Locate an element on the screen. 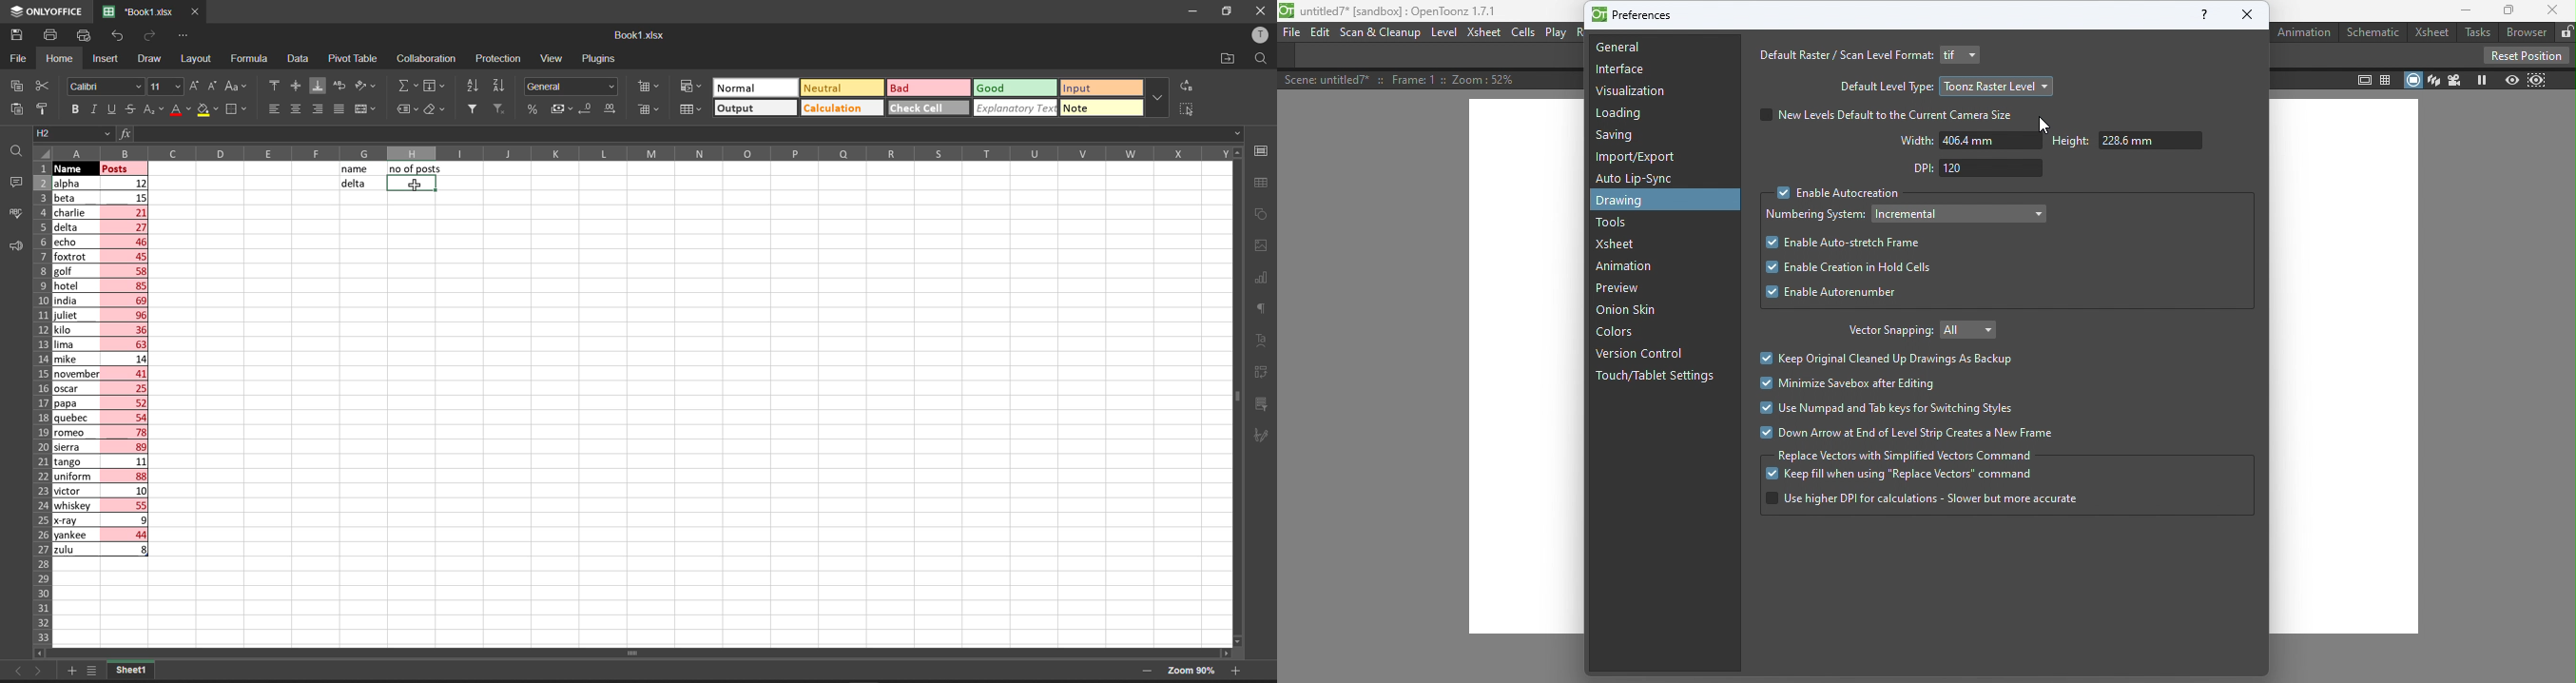 This screenshot has width=2576, height=700. Visualization is located at coordinates (1633, 91).